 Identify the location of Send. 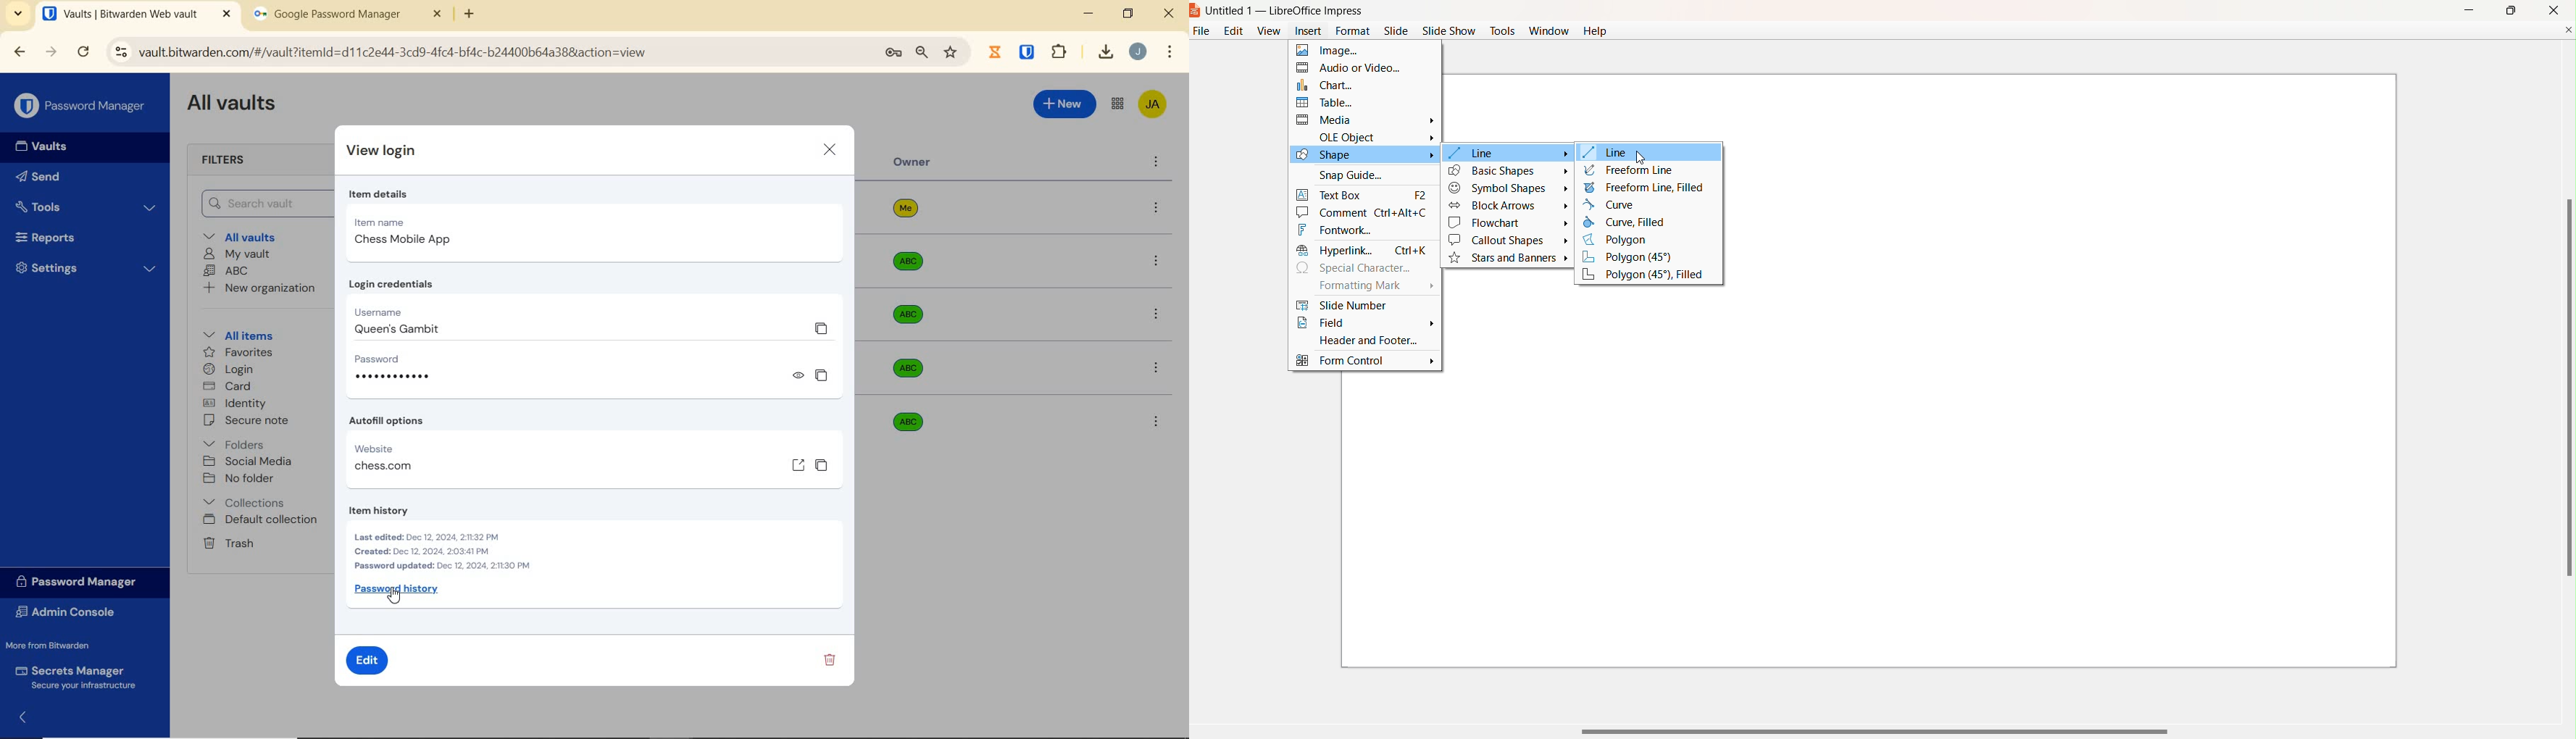
(47, 176).